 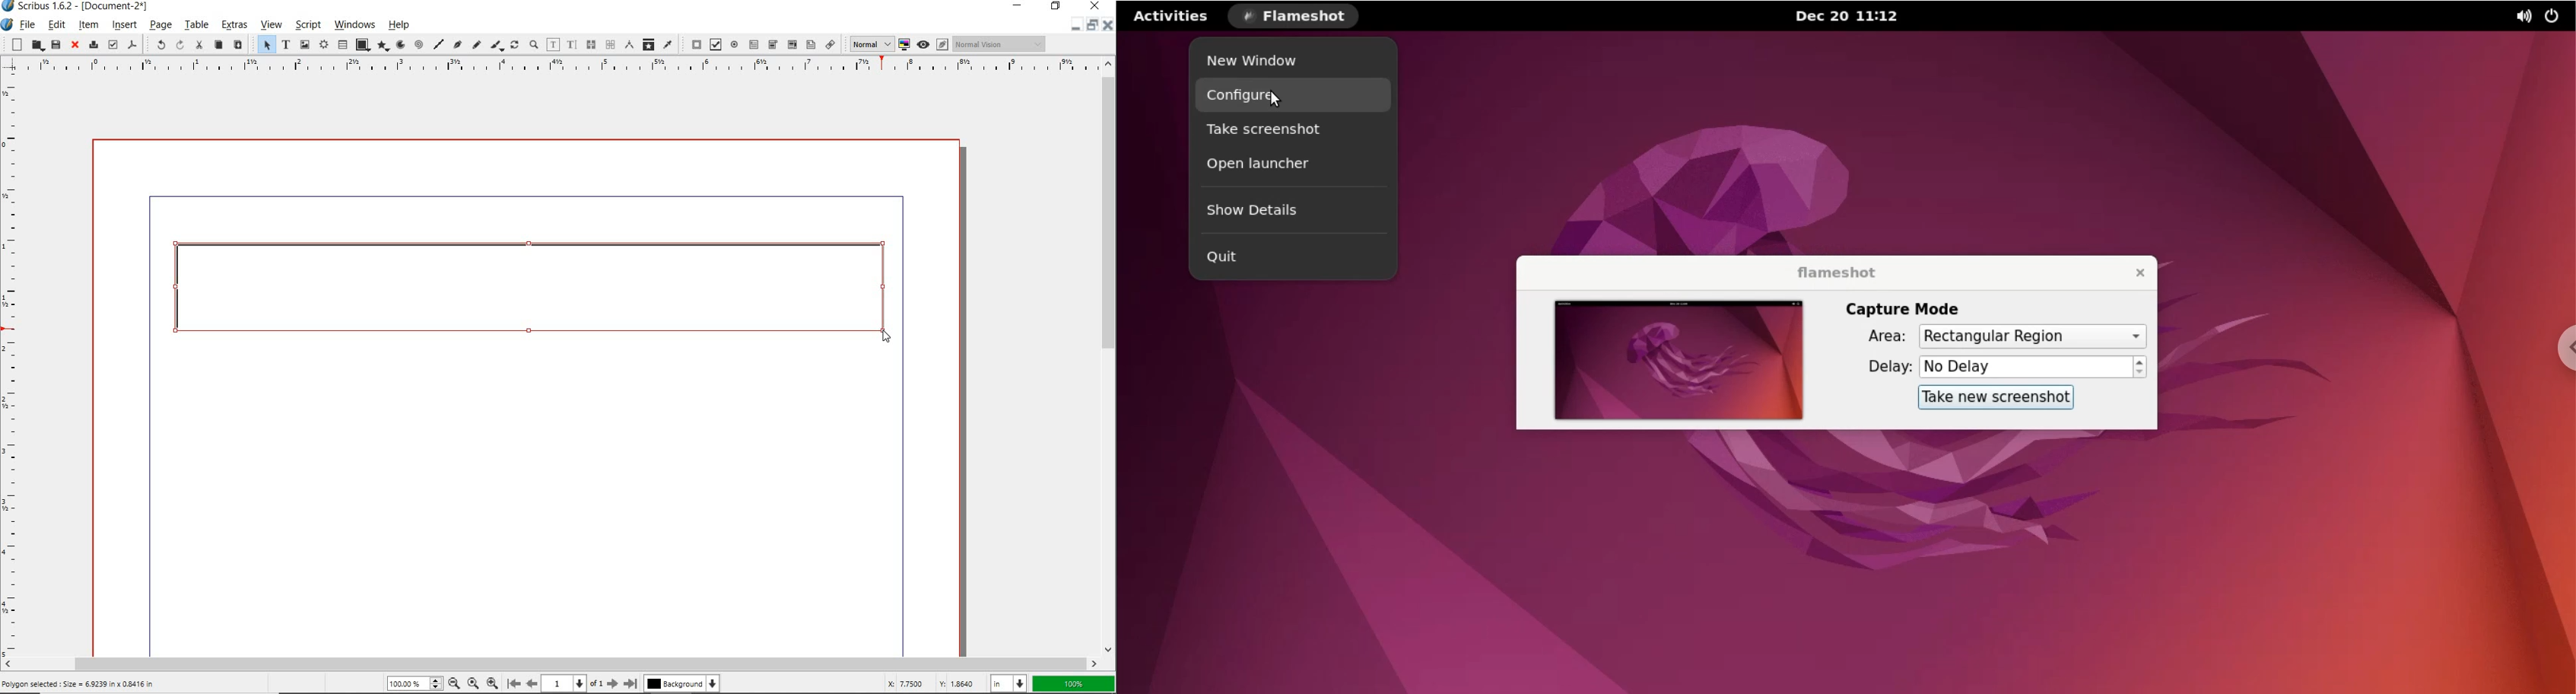 What do you see at coordinates (930, 685) in the screenshot?
I see `coordinates` at bounding box center [930, 685].